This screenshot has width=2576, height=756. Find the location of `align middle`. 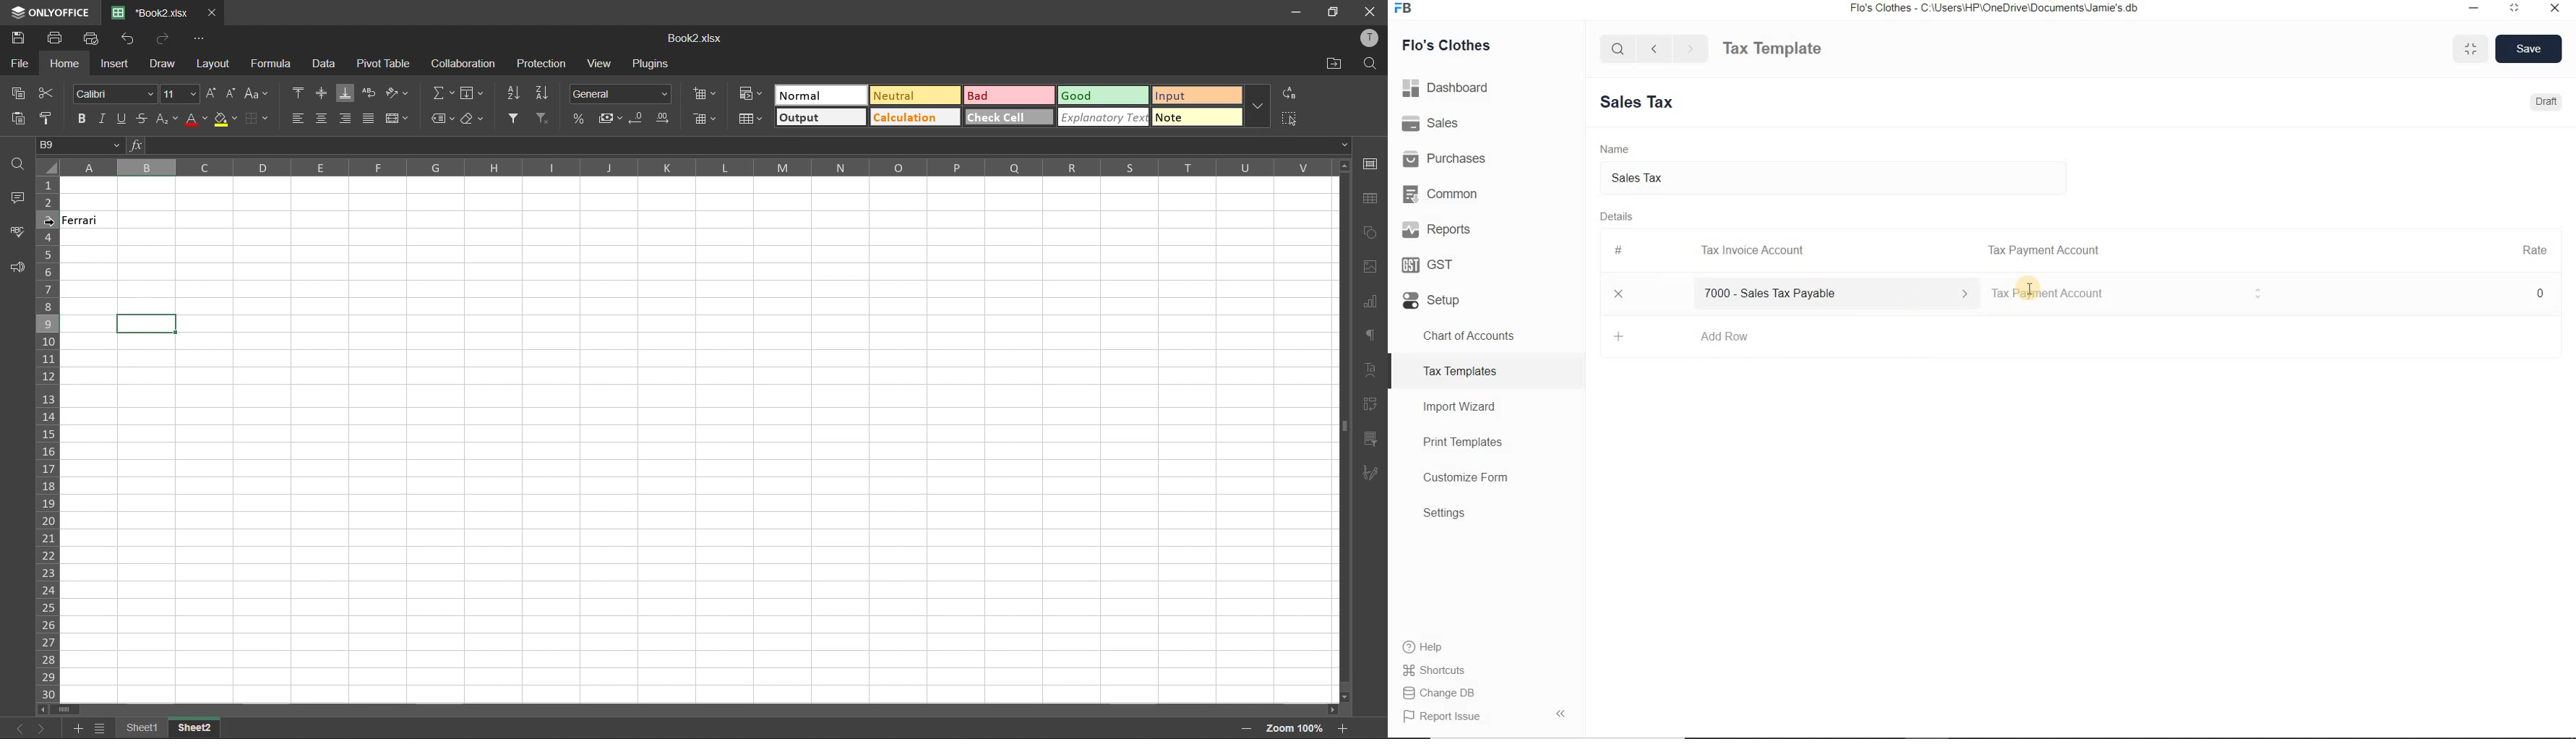

align middle is located at coordinates (322, 91).